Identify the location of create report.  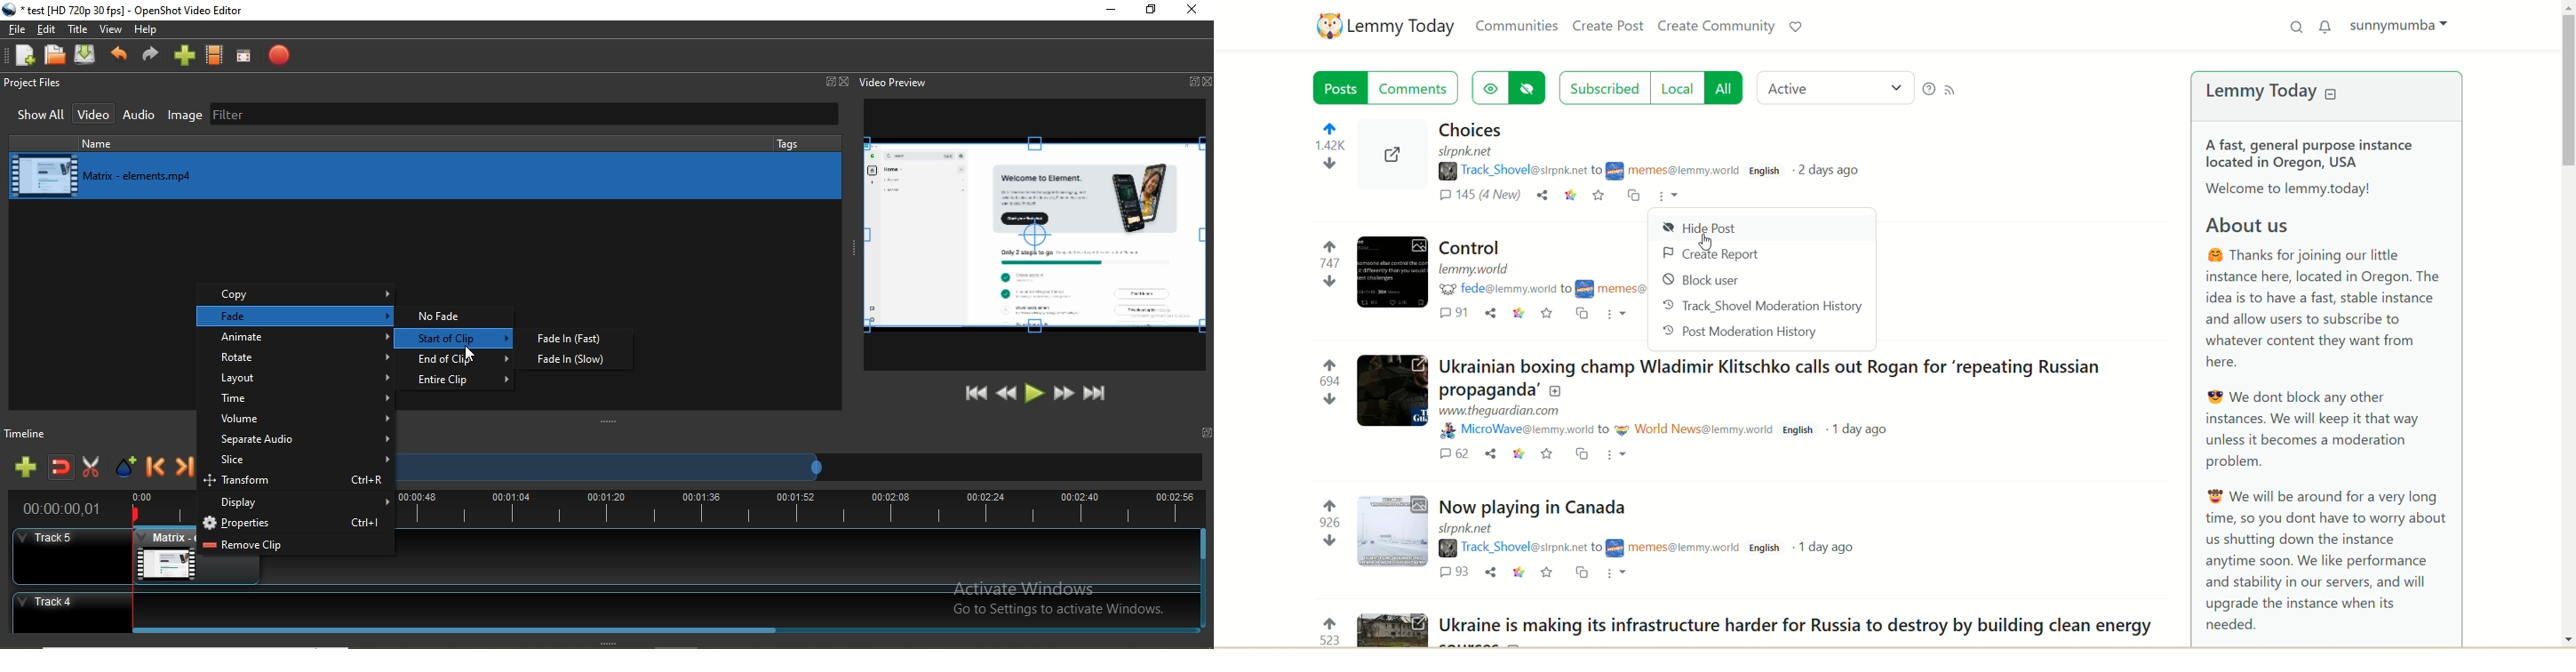
(1709, 253).